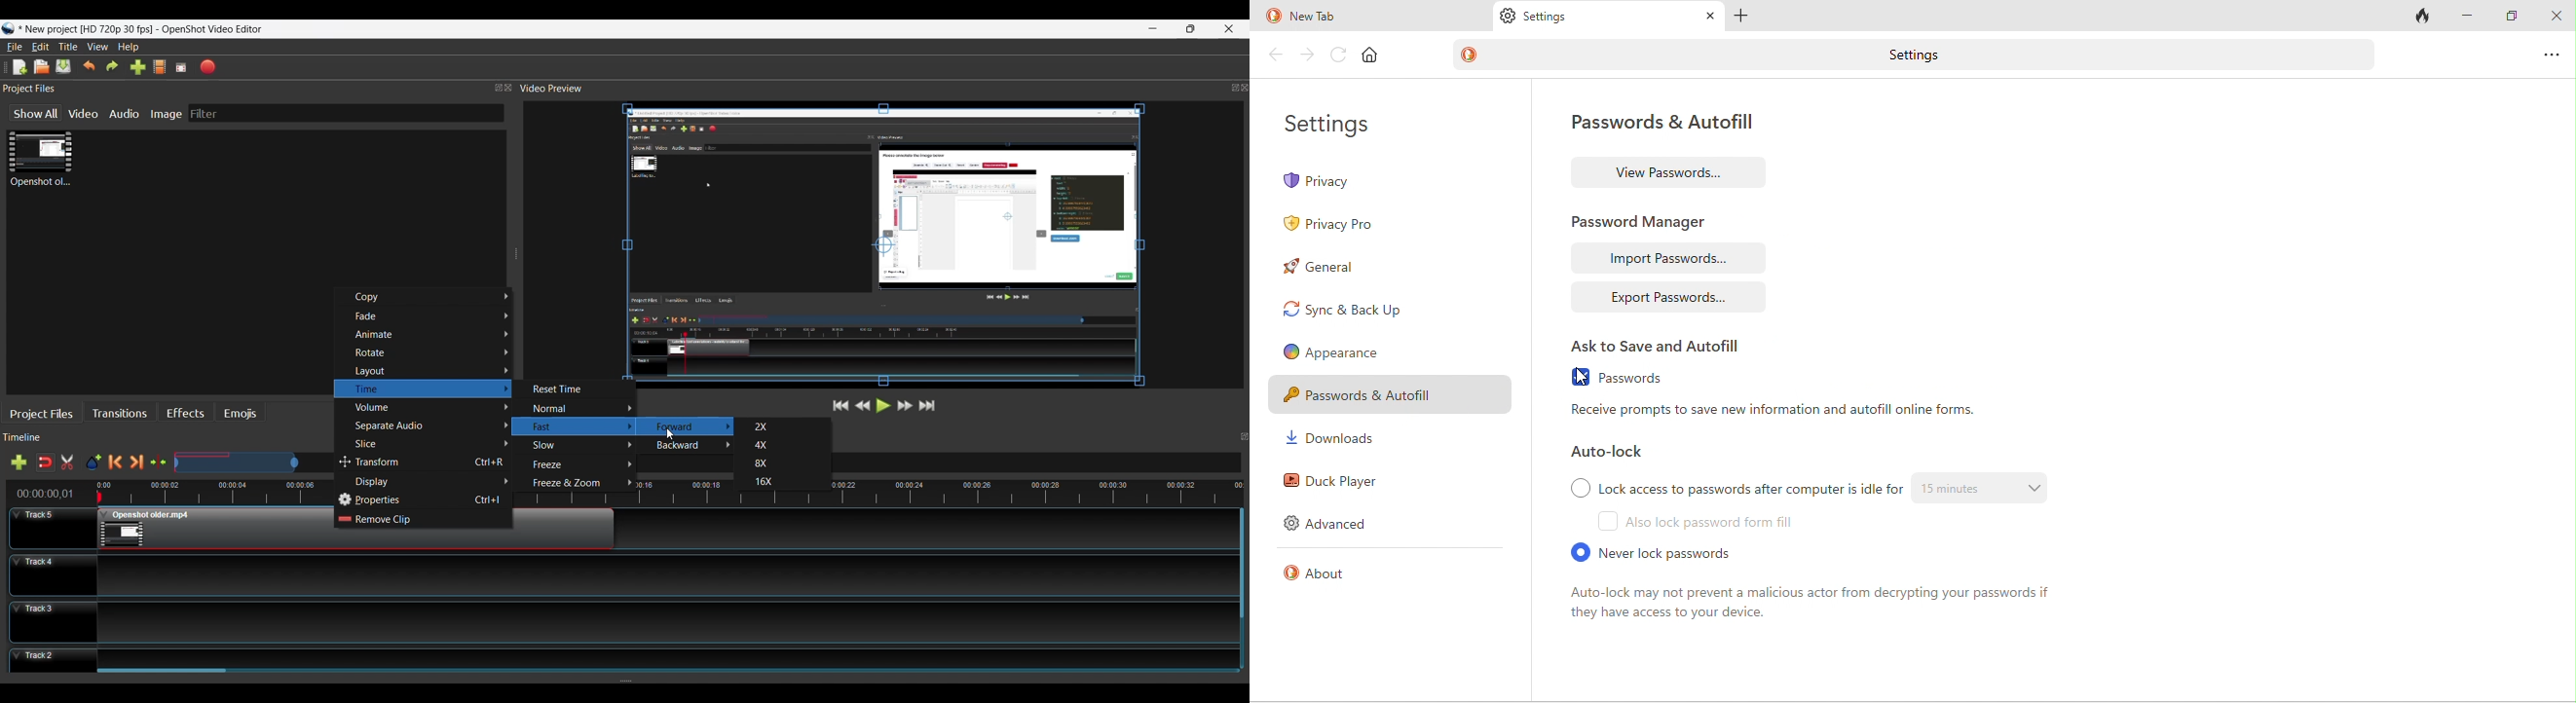  Describe the element at coordinates (1733, 488) in the screenshot. I see `lock access to passwords after computer is idle for` at that location.